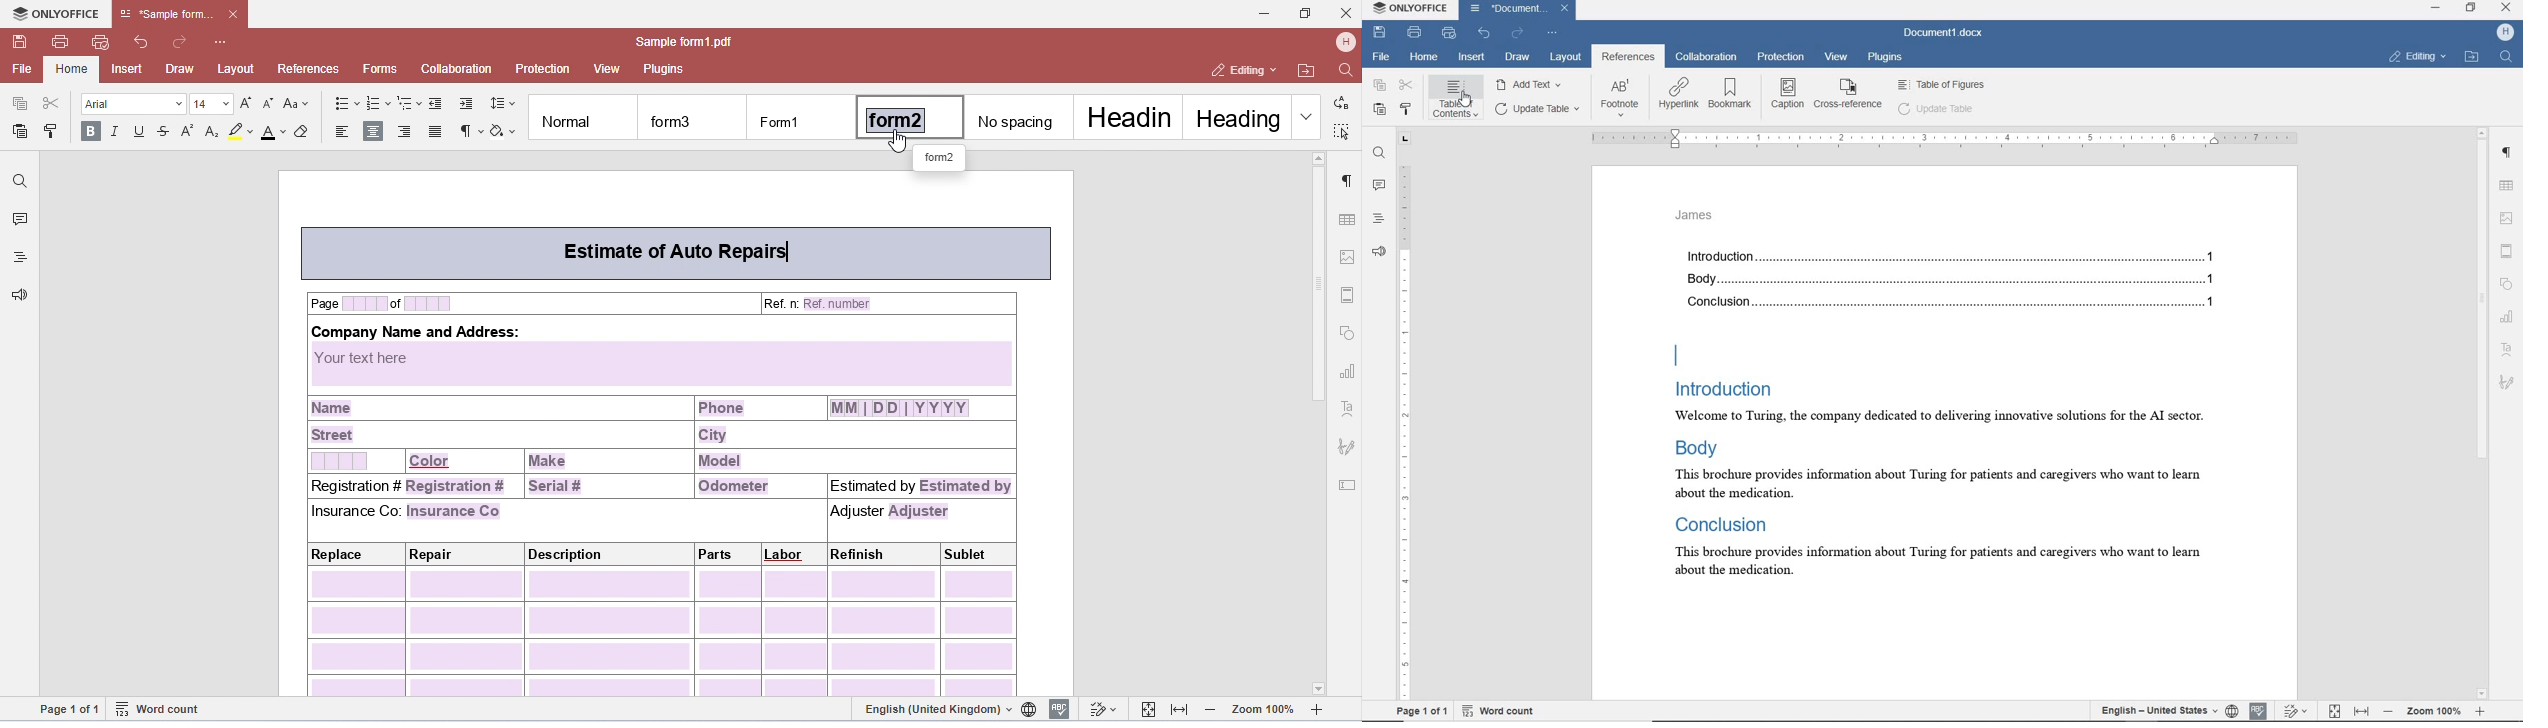 Image resolution: width=2548 pixels, height=728 pixels. I want to click on protection, so click(1781, 57).